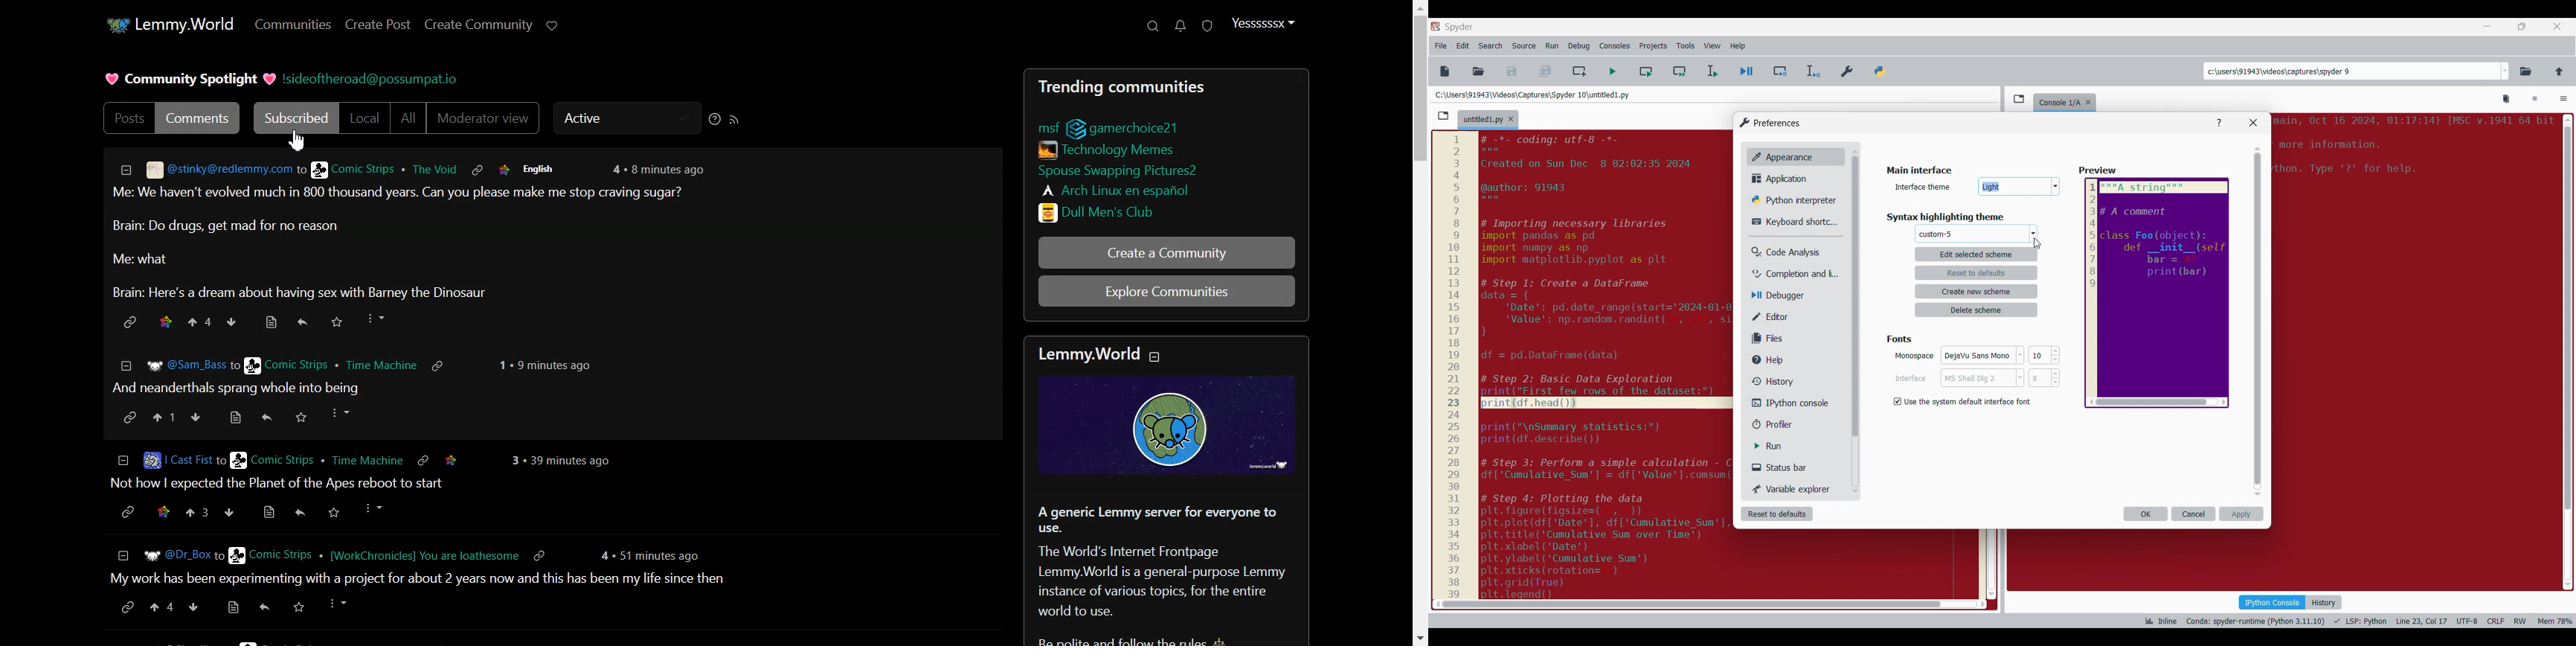  What do you see at coordinates (1483, 120) in the screenshot?
I see `Current tab` at bounding box center [1483, 120].